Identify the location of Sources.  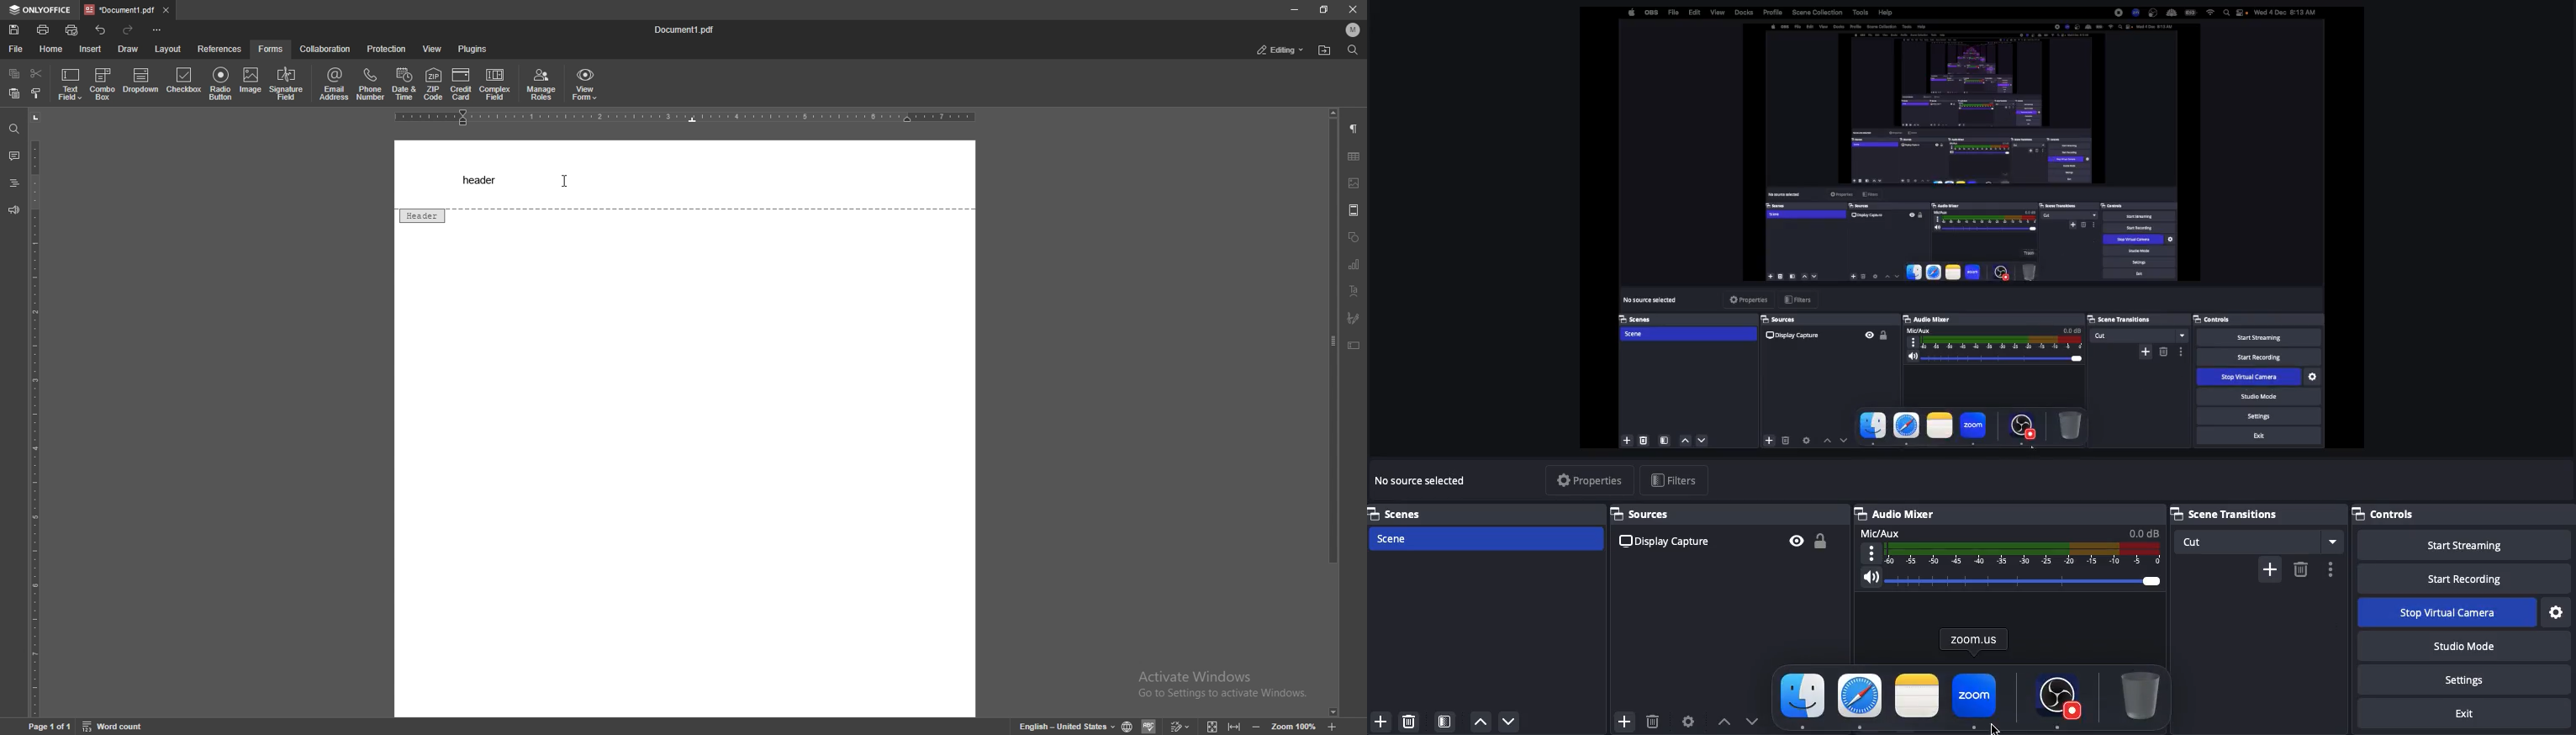
(1650, 514).